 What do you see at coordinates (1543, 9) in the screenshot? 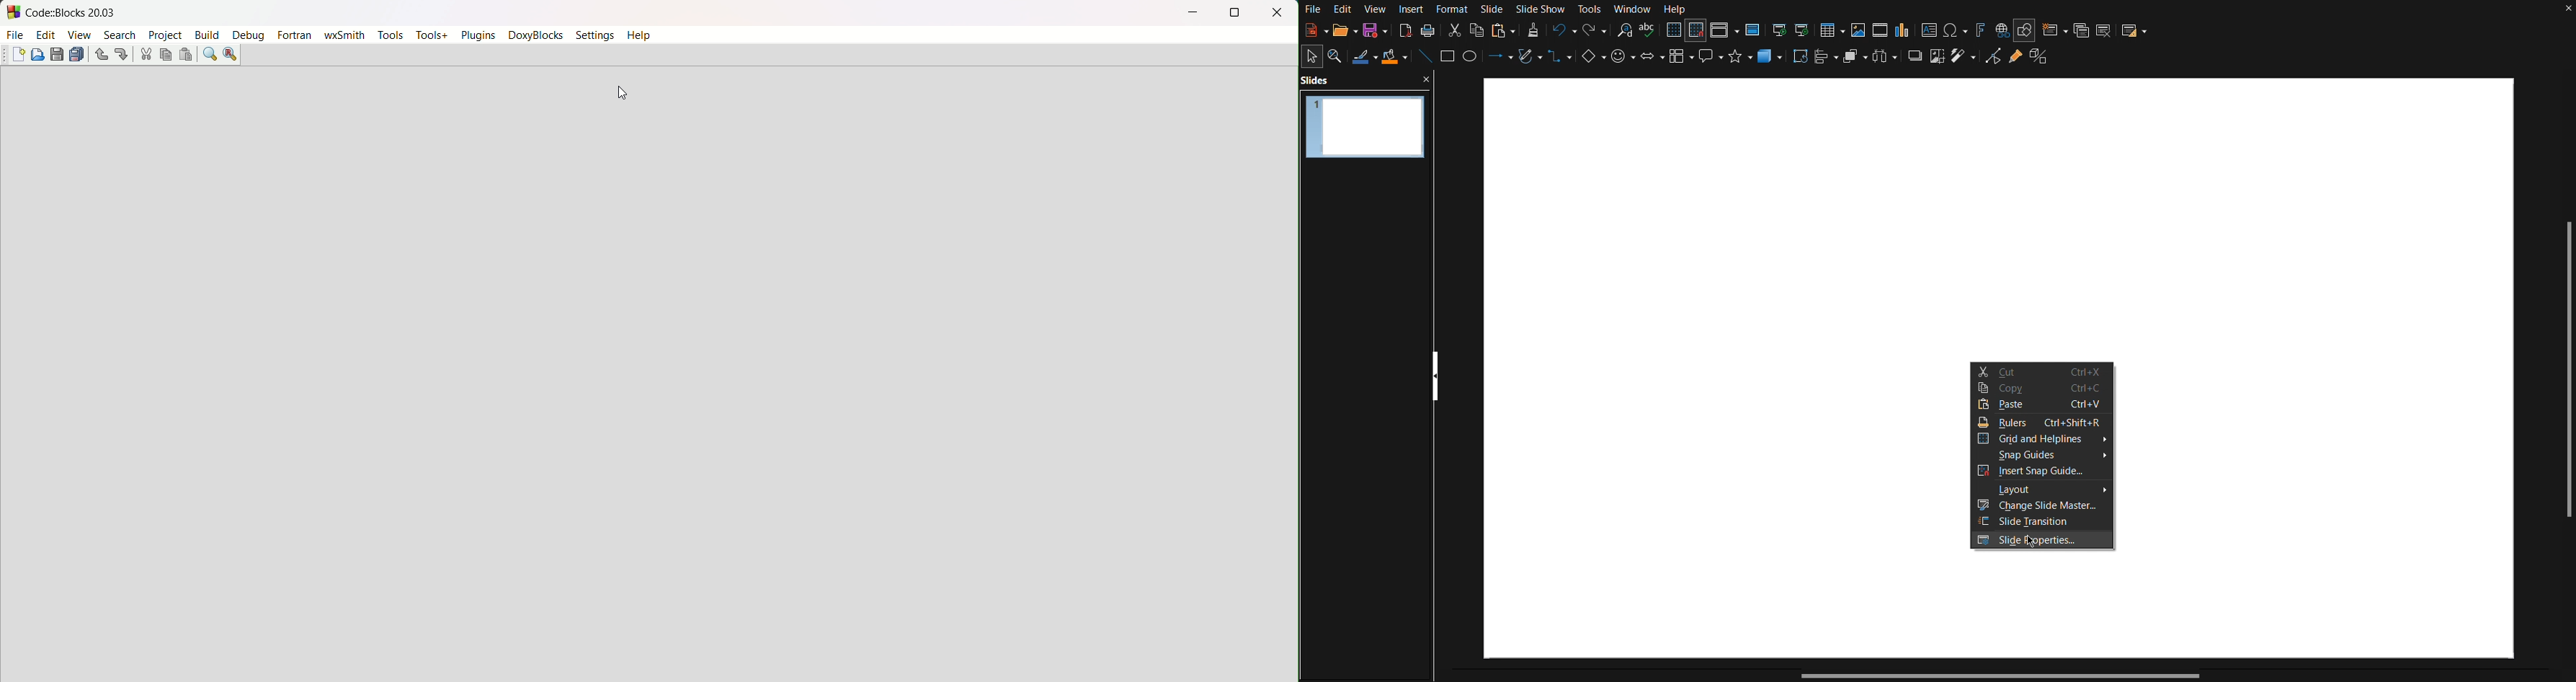
I see `Slide Show` at bounding box center [1543, 9].